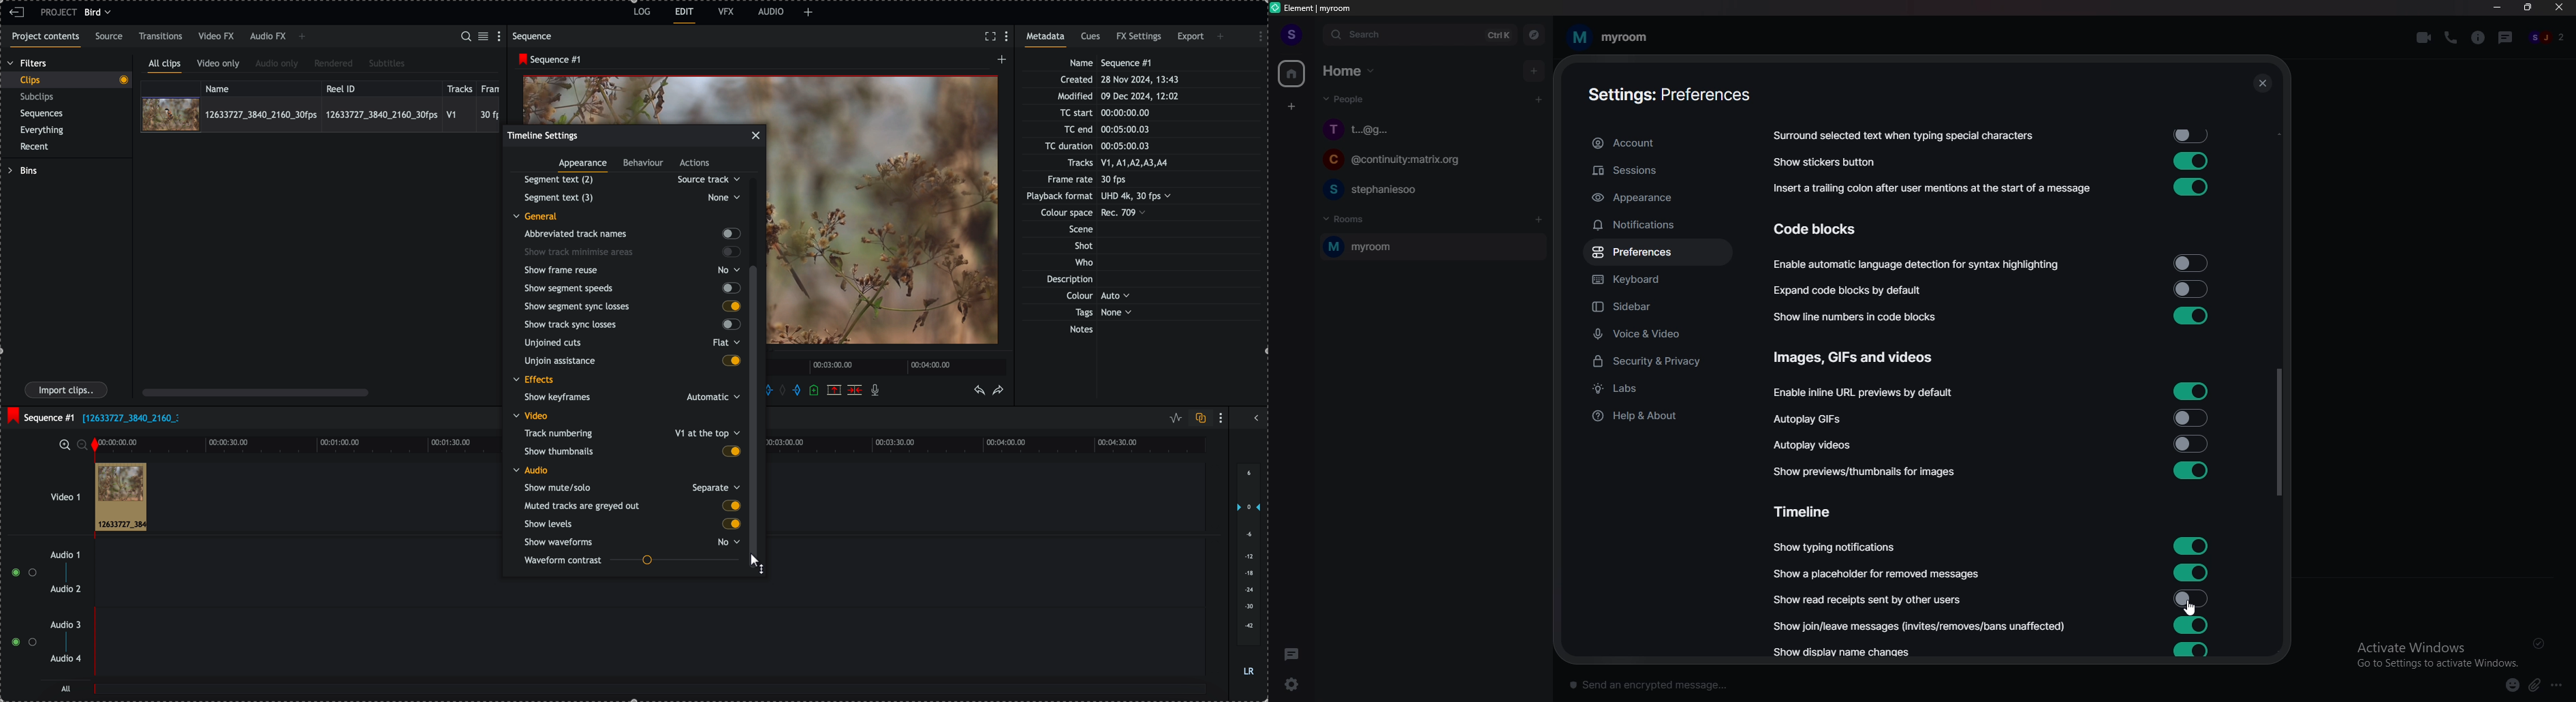  Describe the element at coordinates (1657, 253) in the screenshot. I see `preference` at that location.